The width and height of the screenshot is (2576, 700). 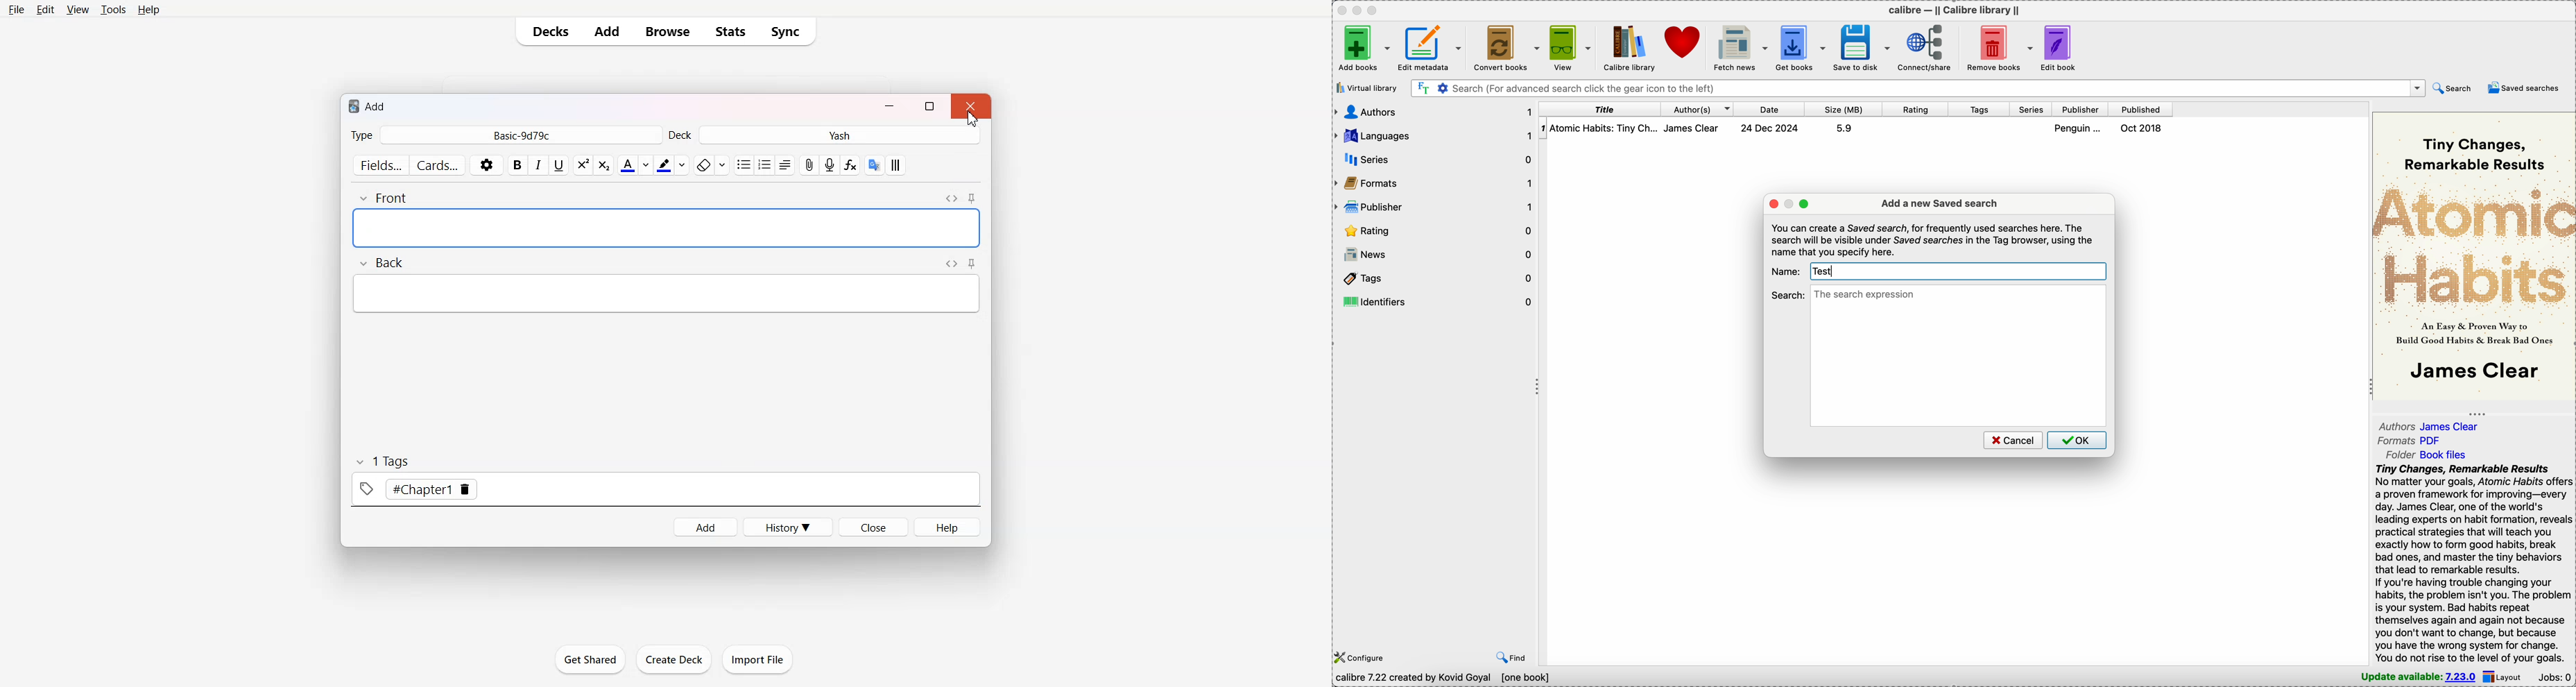 I want to click on rating, so click(x=1434, y=232).